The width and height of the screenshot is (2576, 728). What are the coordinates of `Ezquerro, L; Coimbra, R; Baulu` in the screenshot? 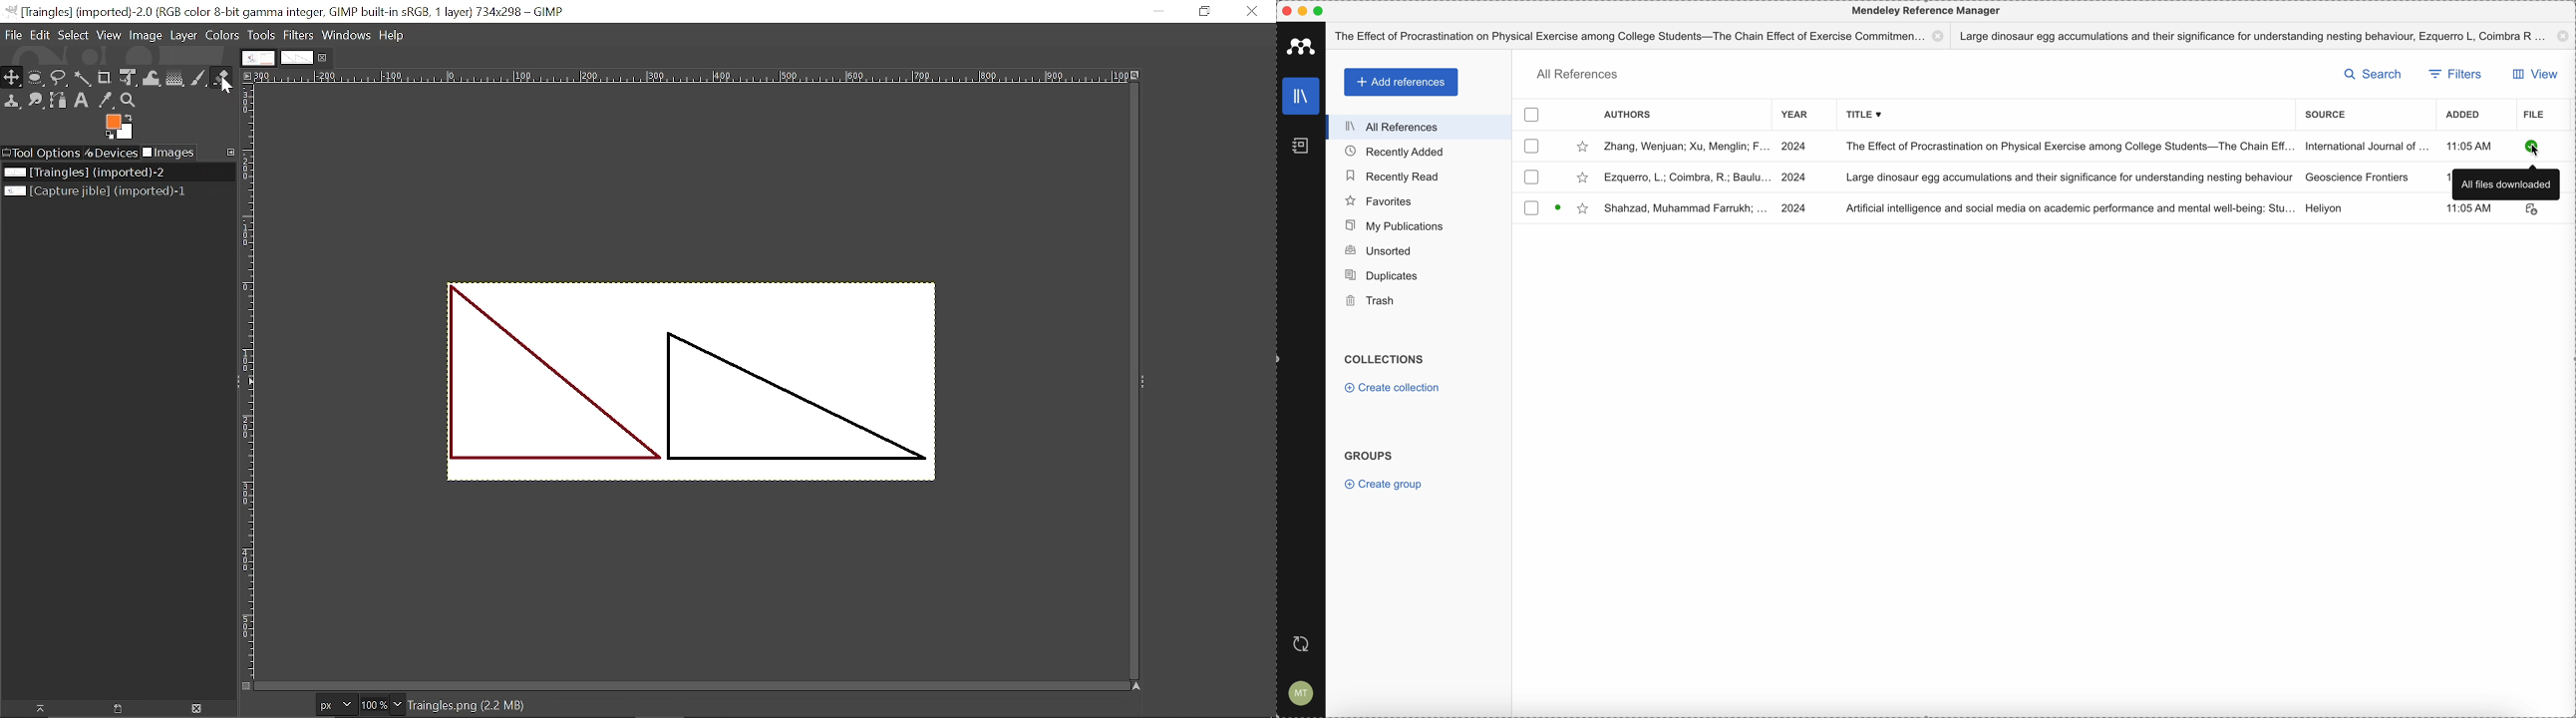 It's located at (1687, 178).